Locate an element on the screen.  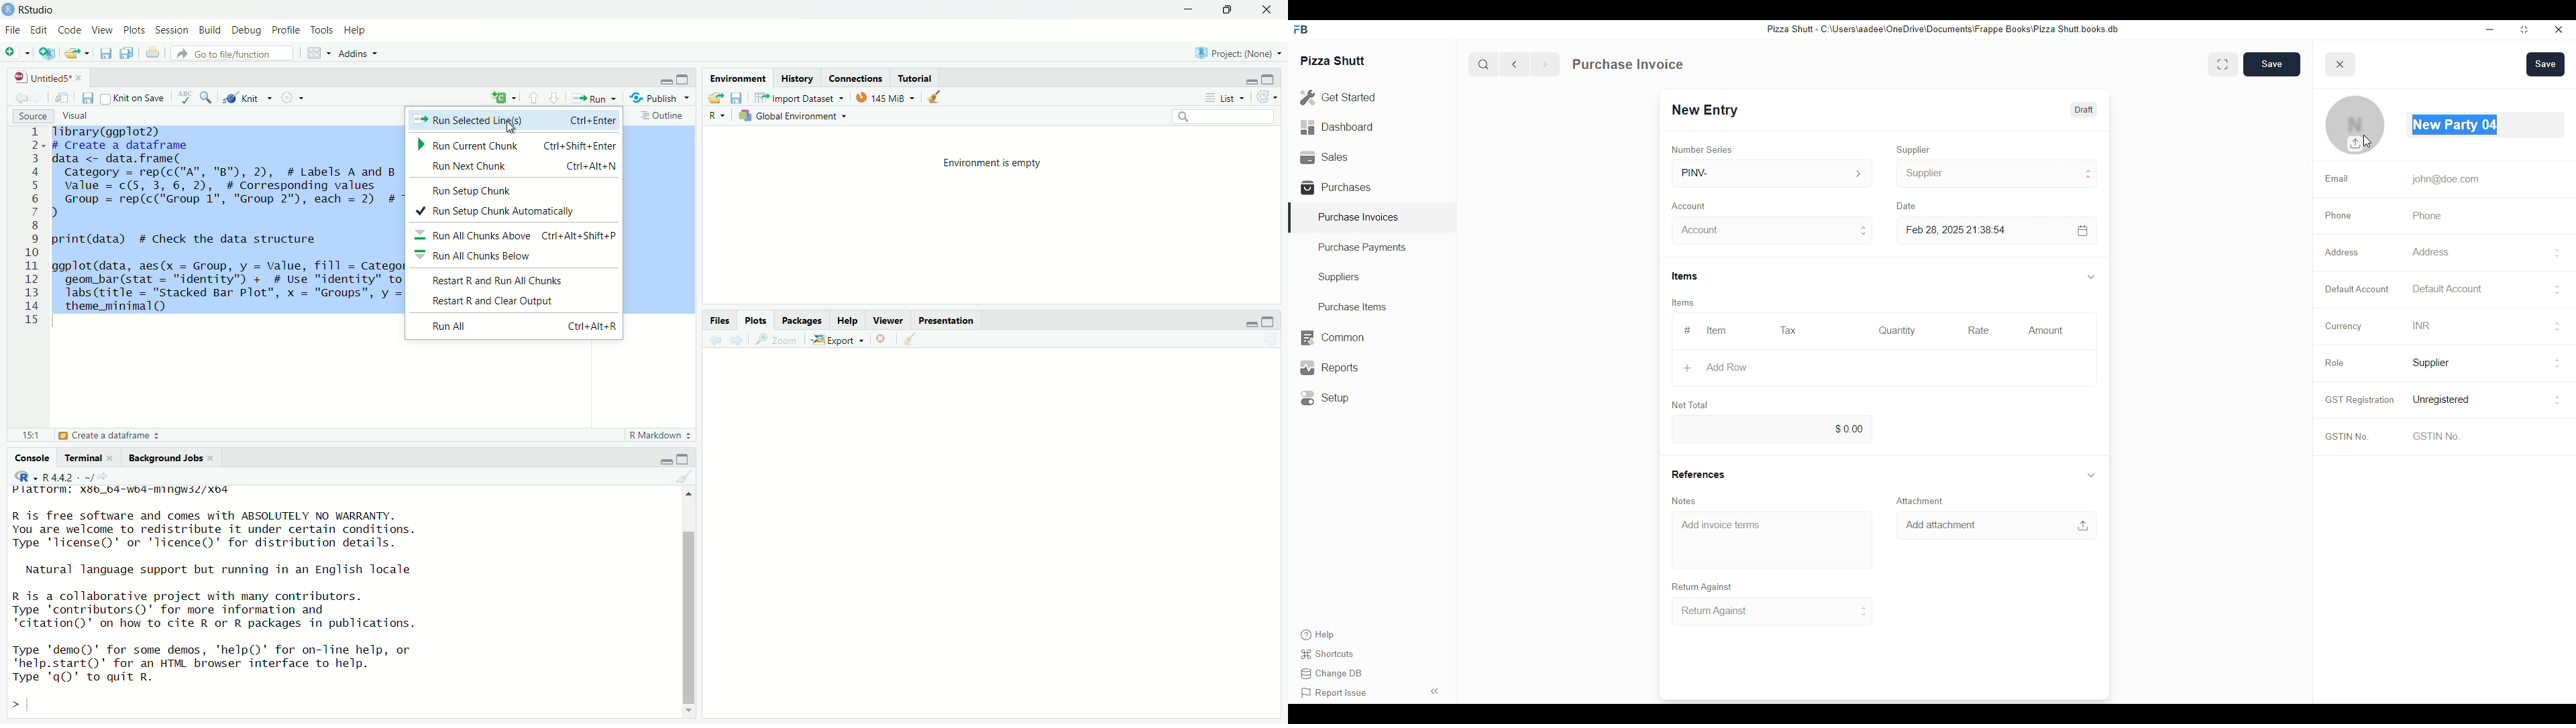
Insert new code chunk is located at coordinates (501, 96).